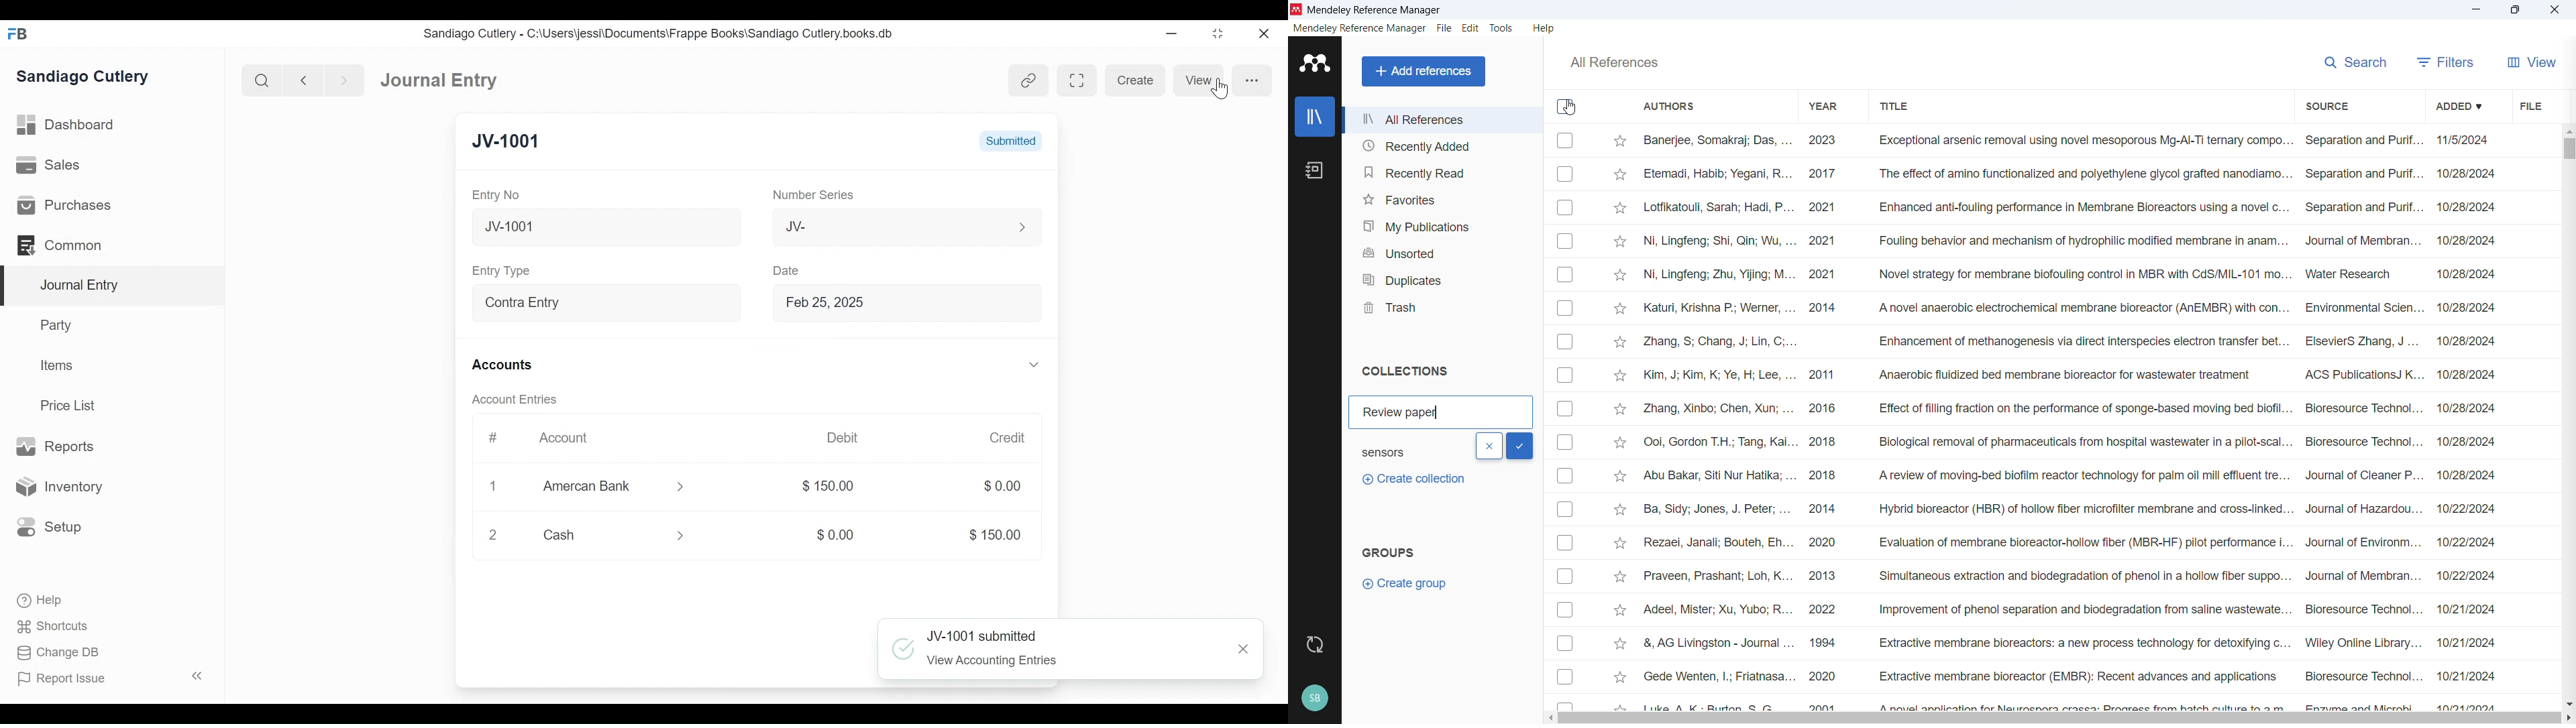 This screenshot has width=2576, height=728. What do you see at coordinates (782, 269) in the screenshot?
I see `Date` at bounding box center [782, 269].